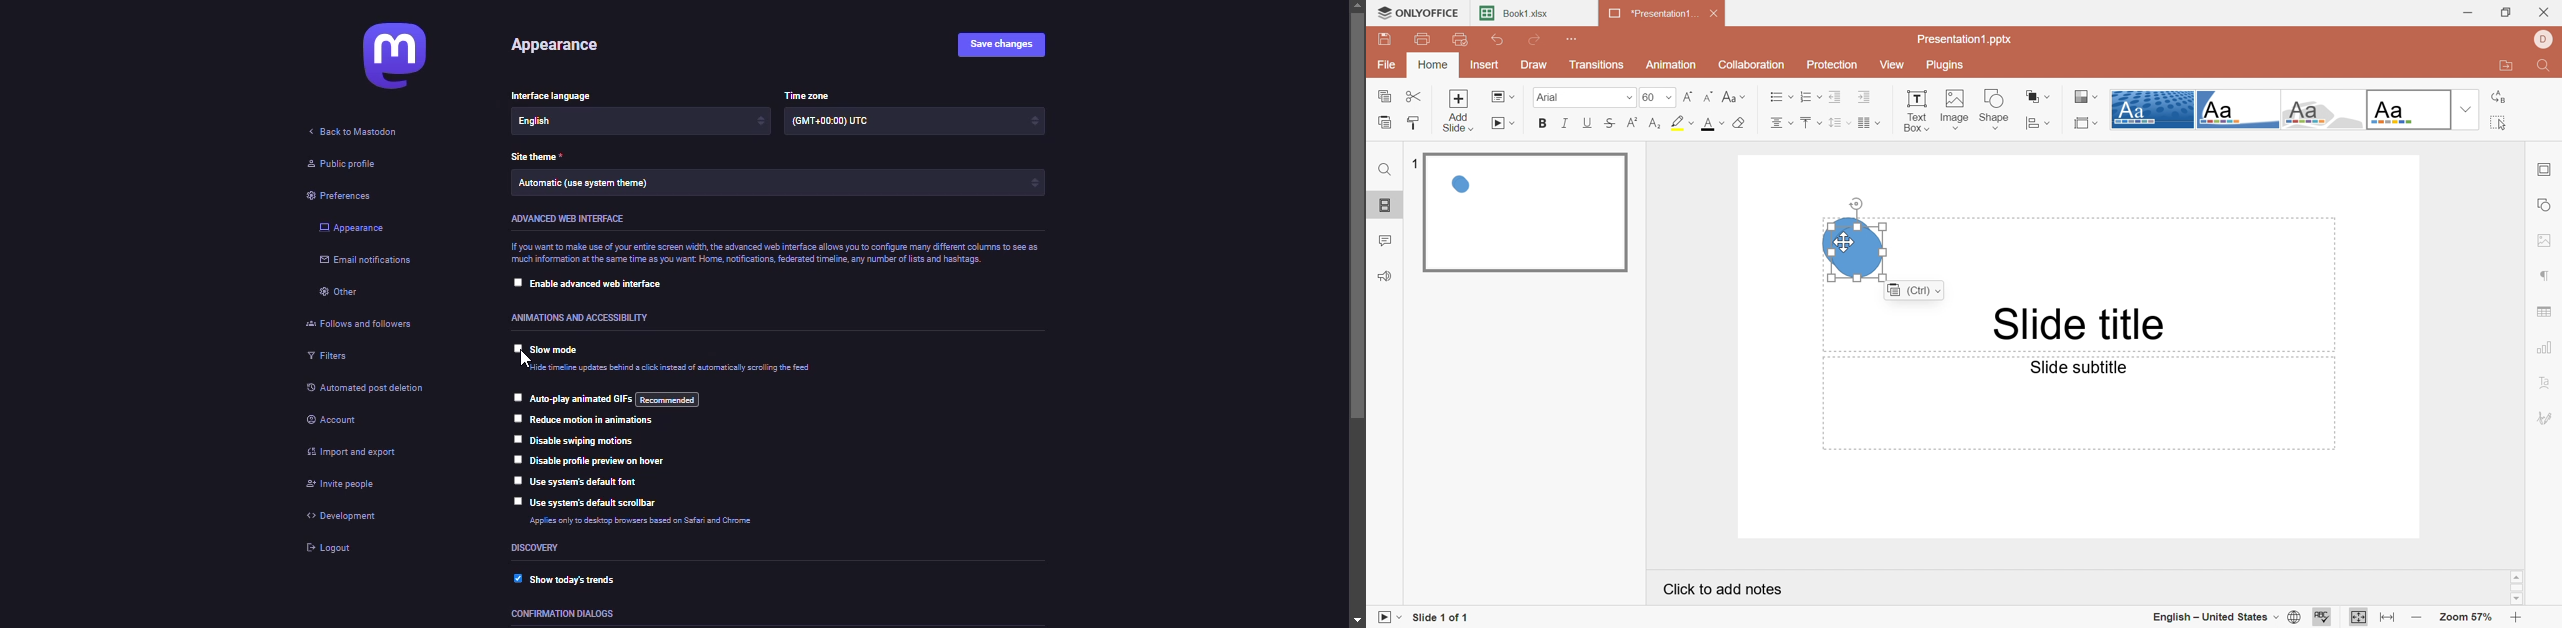 The image size is (2576, 644). What do you see at coordinates (1839, 123) in the screenshot?
I see `Line spacing` at bounding box center [1839, 123].